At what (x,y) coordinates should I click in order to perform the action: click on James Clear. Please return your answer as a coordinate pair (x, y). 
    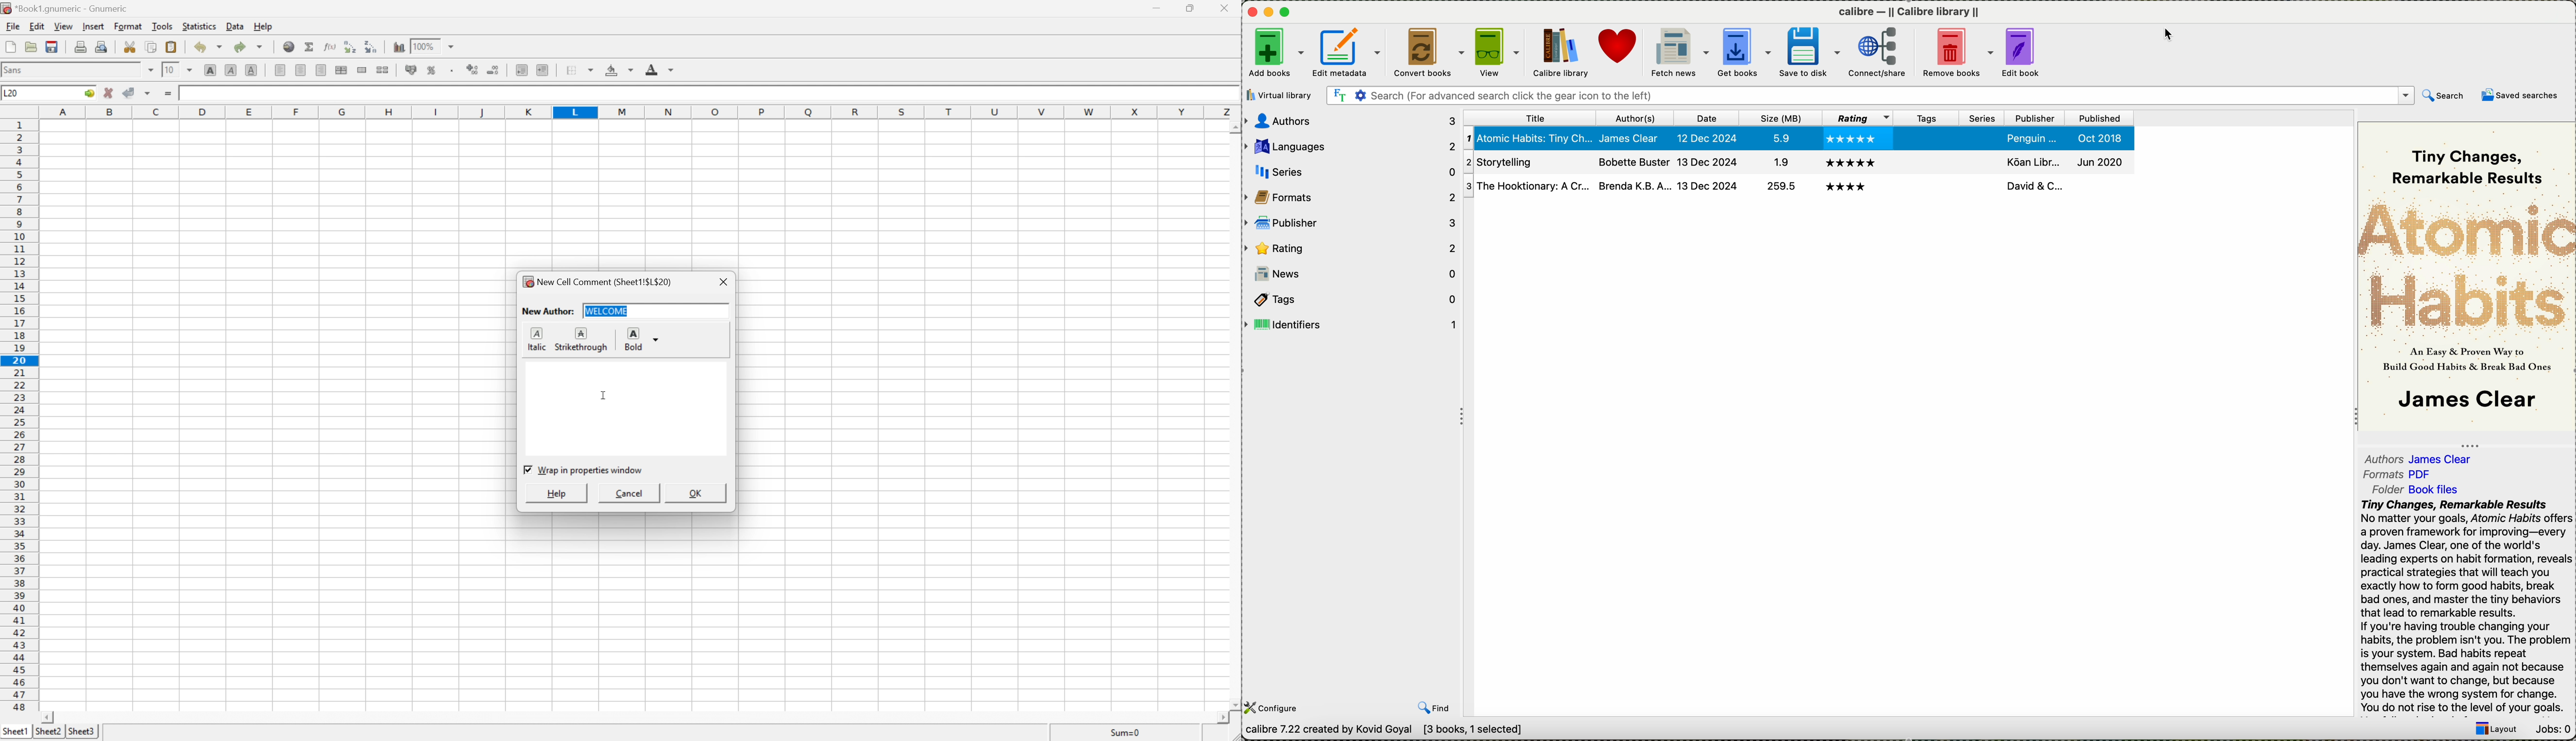
    Looking at the image, I should click on (2465, 401).